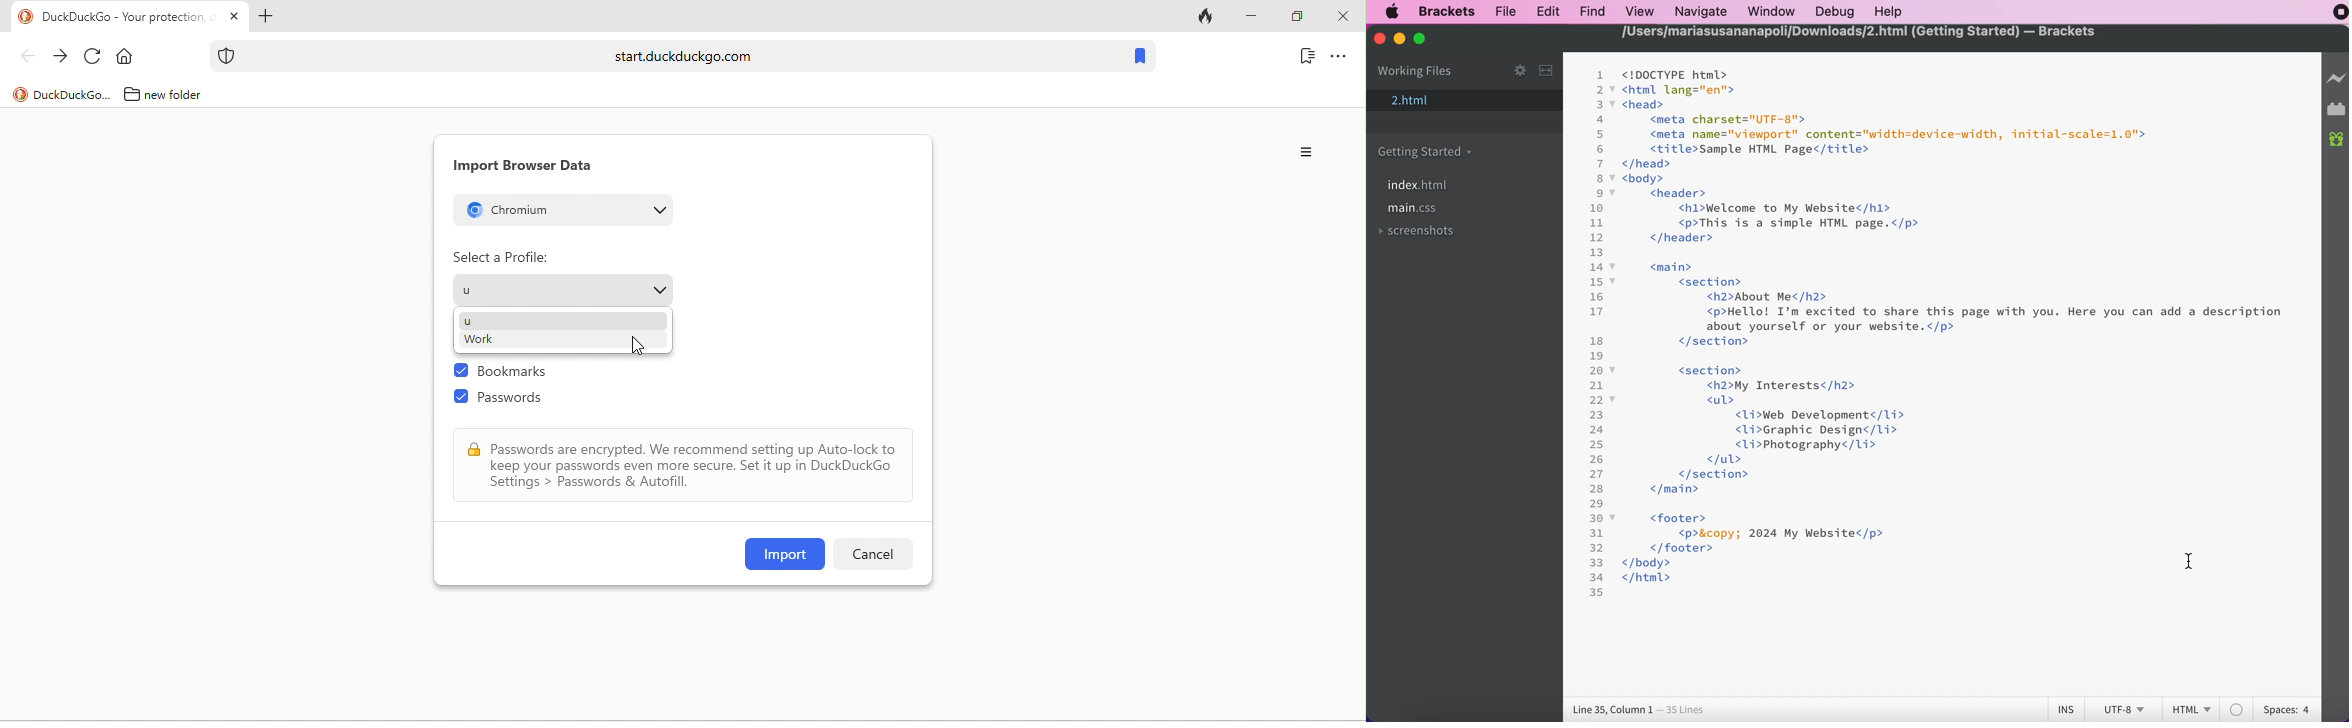 Image resolution: width=2352 pixels, height=728 pixels. I want to click on 14, so click(1598, 267).